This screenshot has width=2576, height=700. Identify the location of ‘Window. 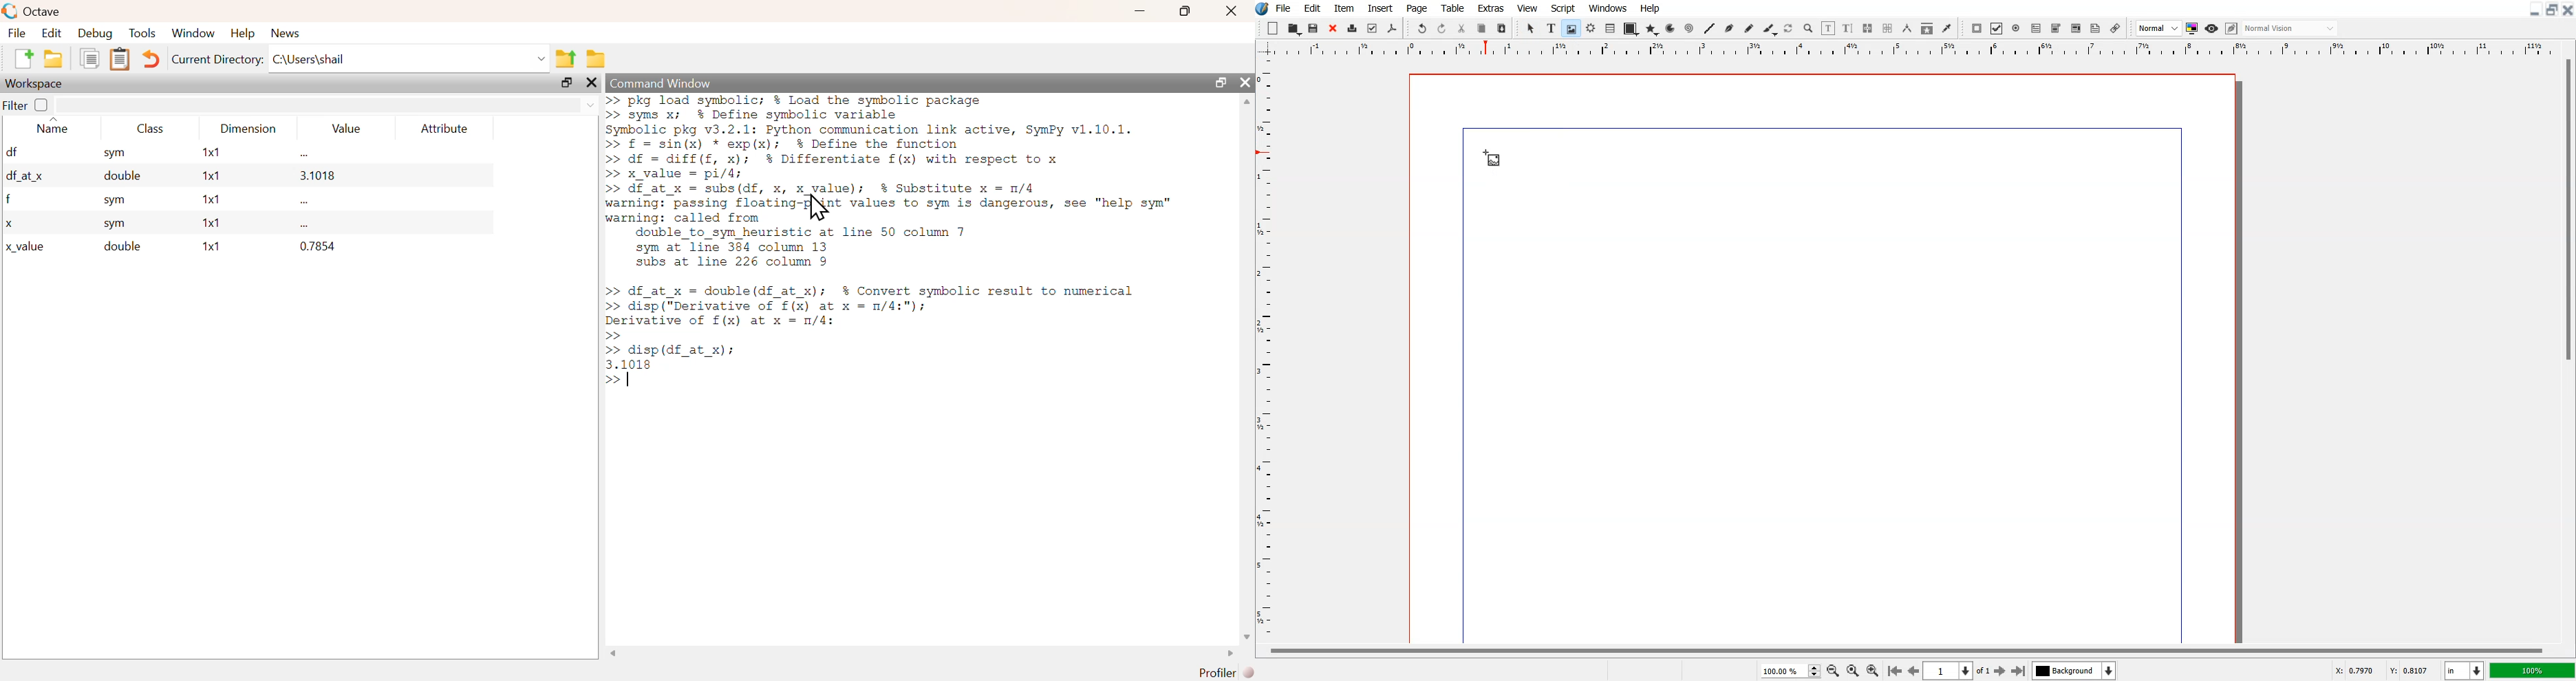
(192, 34).